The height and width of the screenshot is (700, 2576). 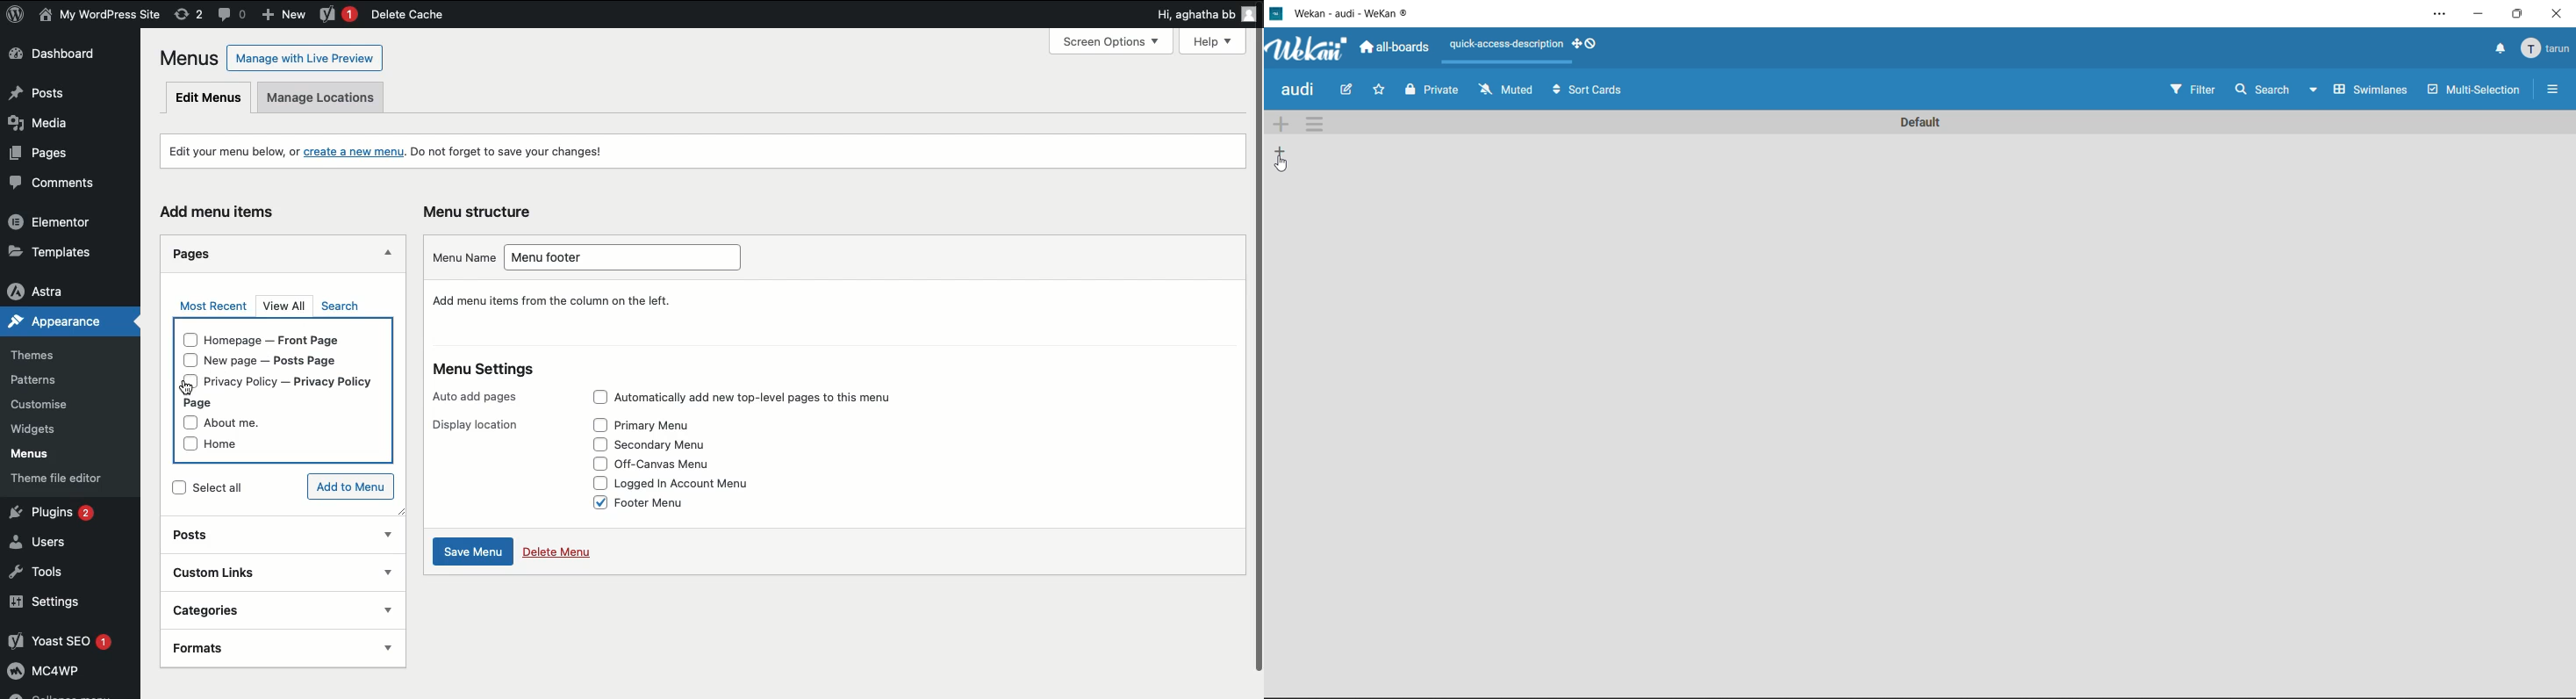 What do you see at coordinates (68, 642) in the screenshot?
I see ` Yoast SEO ` at bounding box center [68, 642].